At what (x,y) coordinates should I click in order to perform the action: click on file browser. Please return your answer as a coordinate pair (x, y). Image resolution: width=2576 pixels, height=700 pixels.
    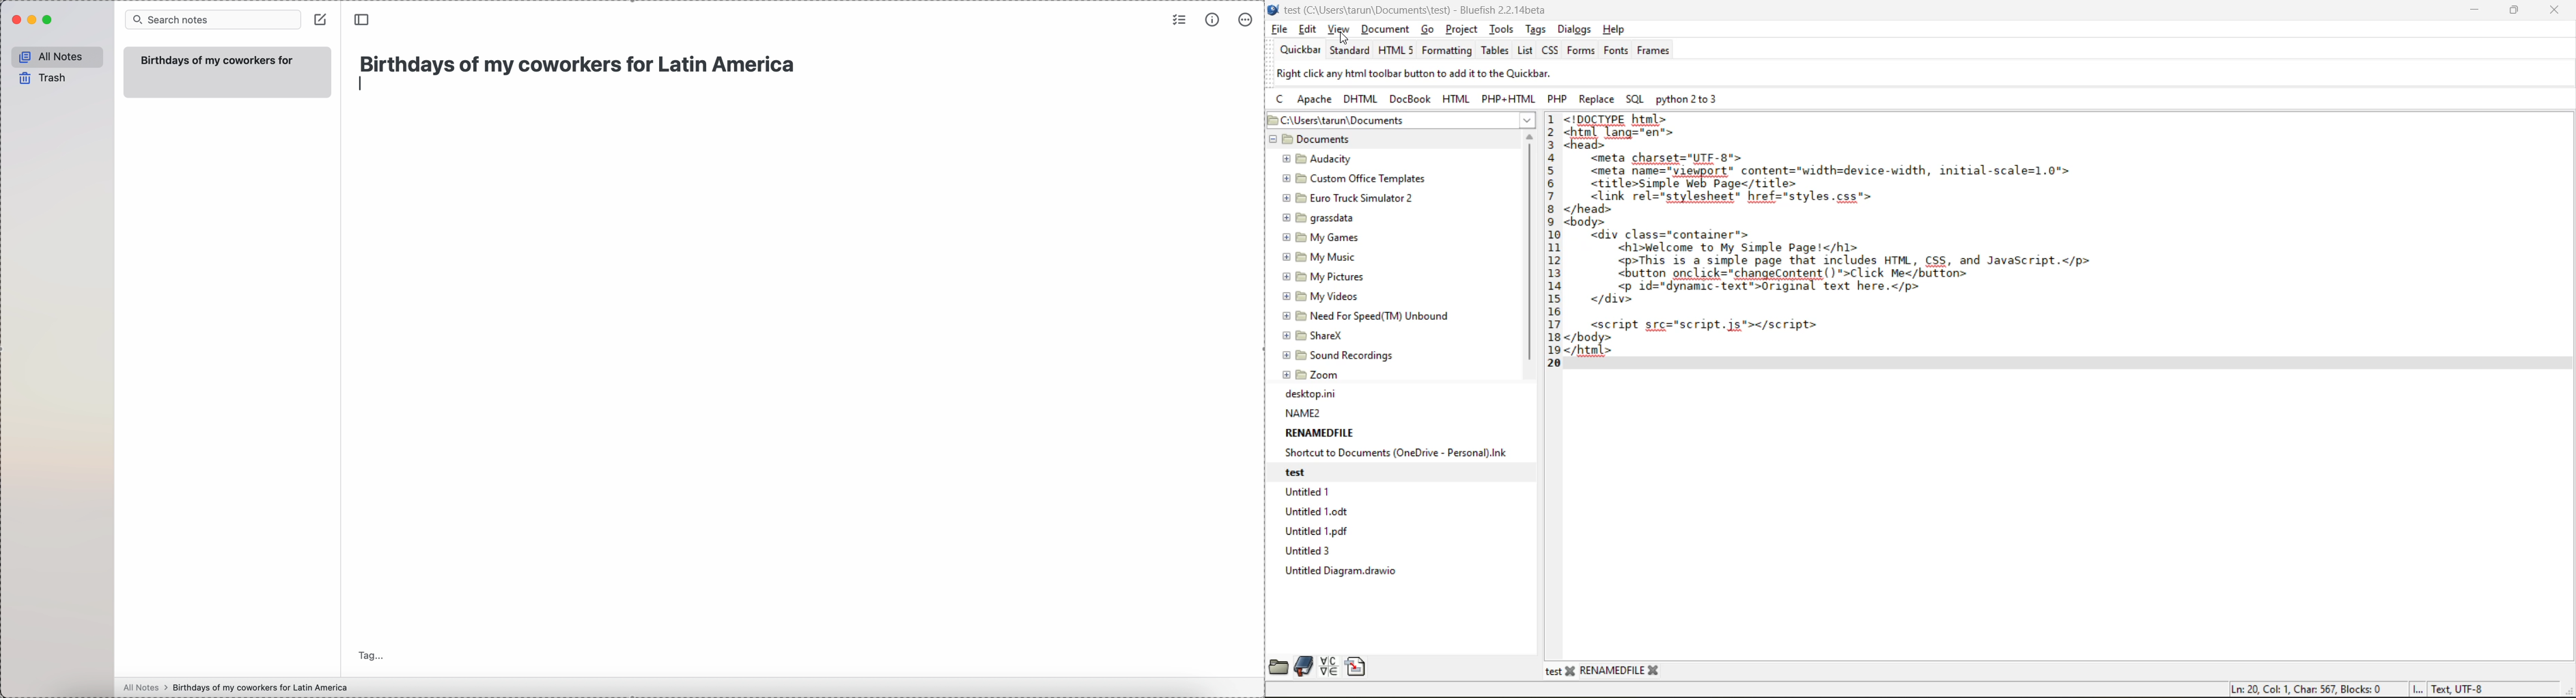
    Looking at the image, I should click on (1278, 666).